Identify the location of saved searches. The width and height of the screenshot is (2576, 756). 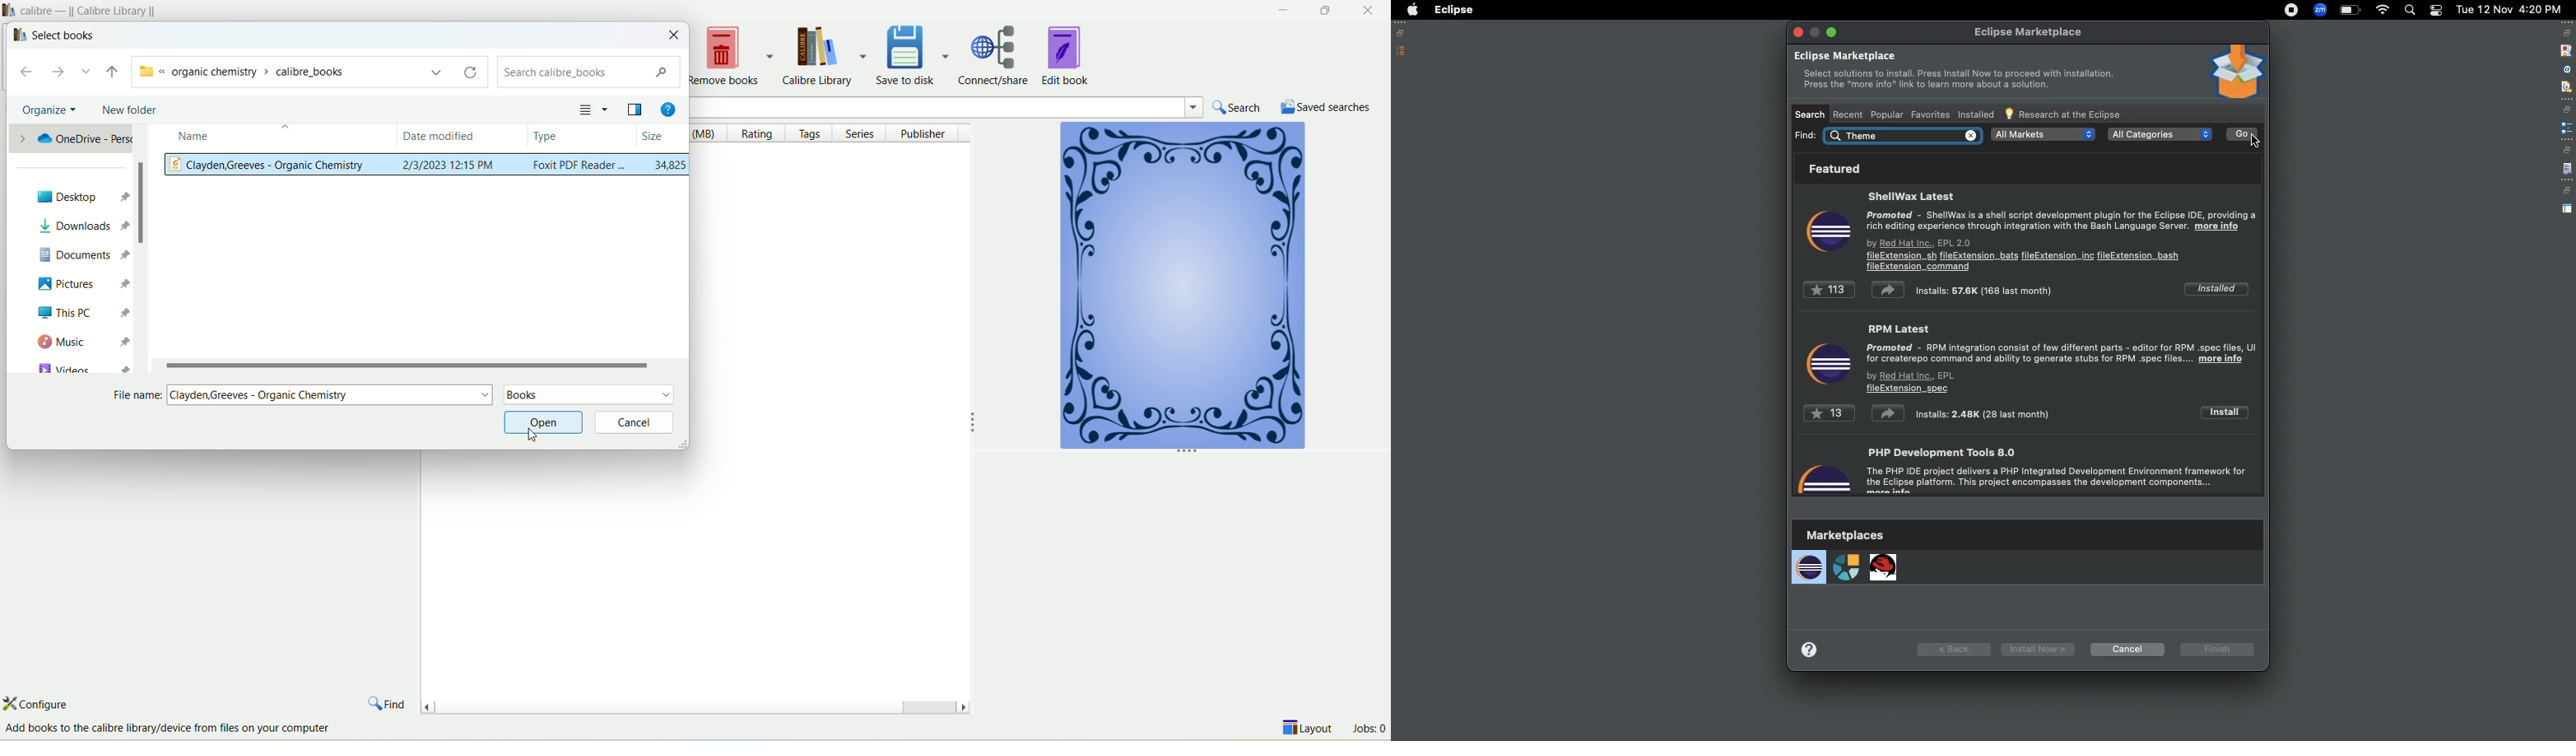
(1327, 106).